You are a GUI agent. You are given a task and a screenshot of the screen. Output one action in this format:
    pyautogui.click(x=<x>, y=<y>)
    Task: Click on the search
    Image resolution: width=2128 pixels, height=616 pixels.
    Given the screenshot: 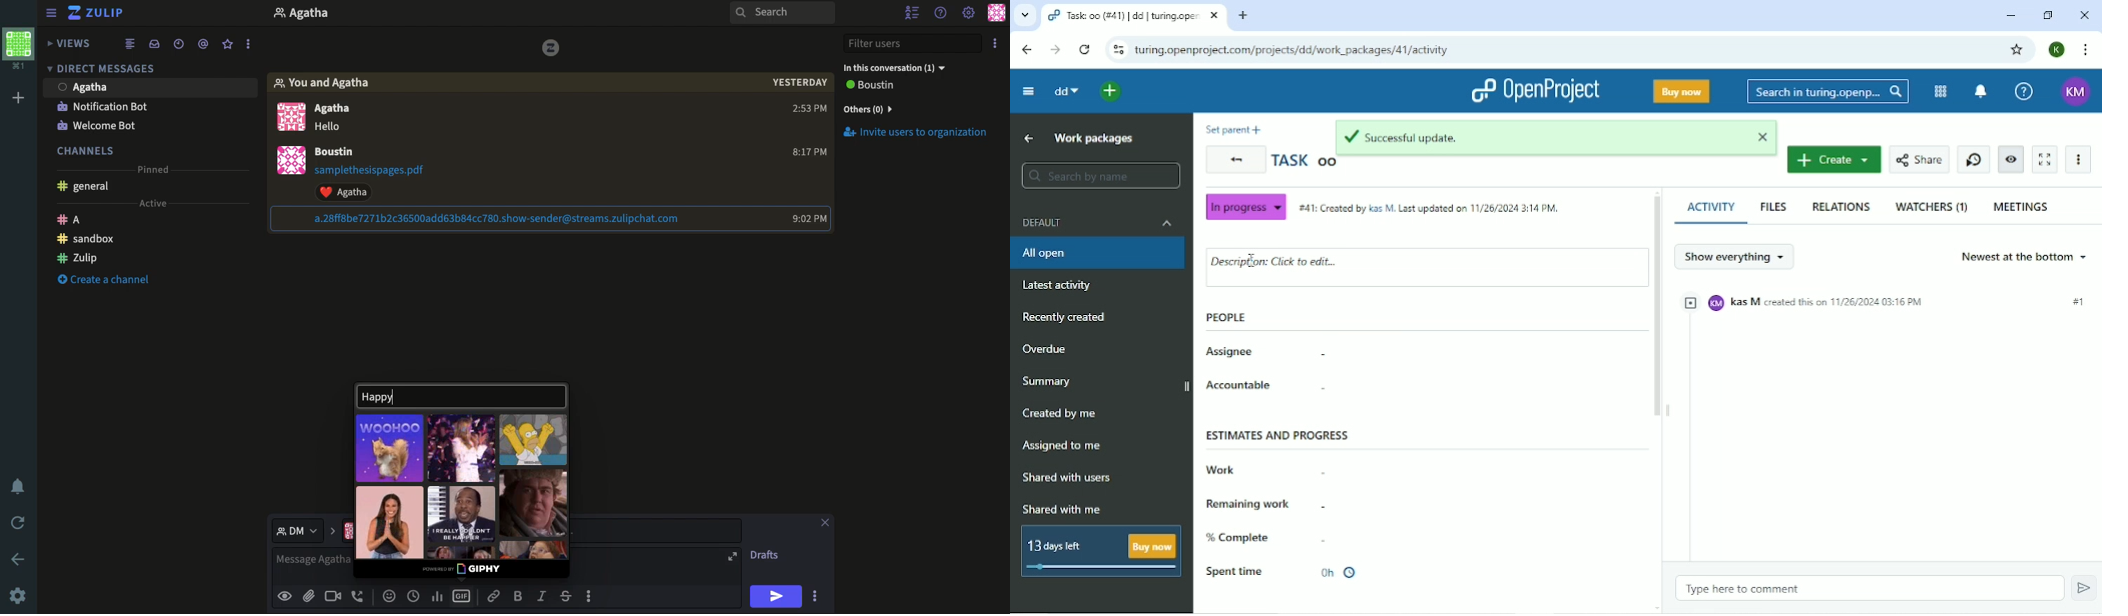 What is the action you would take?
    pyautogui.click(x=783, y=17)
    